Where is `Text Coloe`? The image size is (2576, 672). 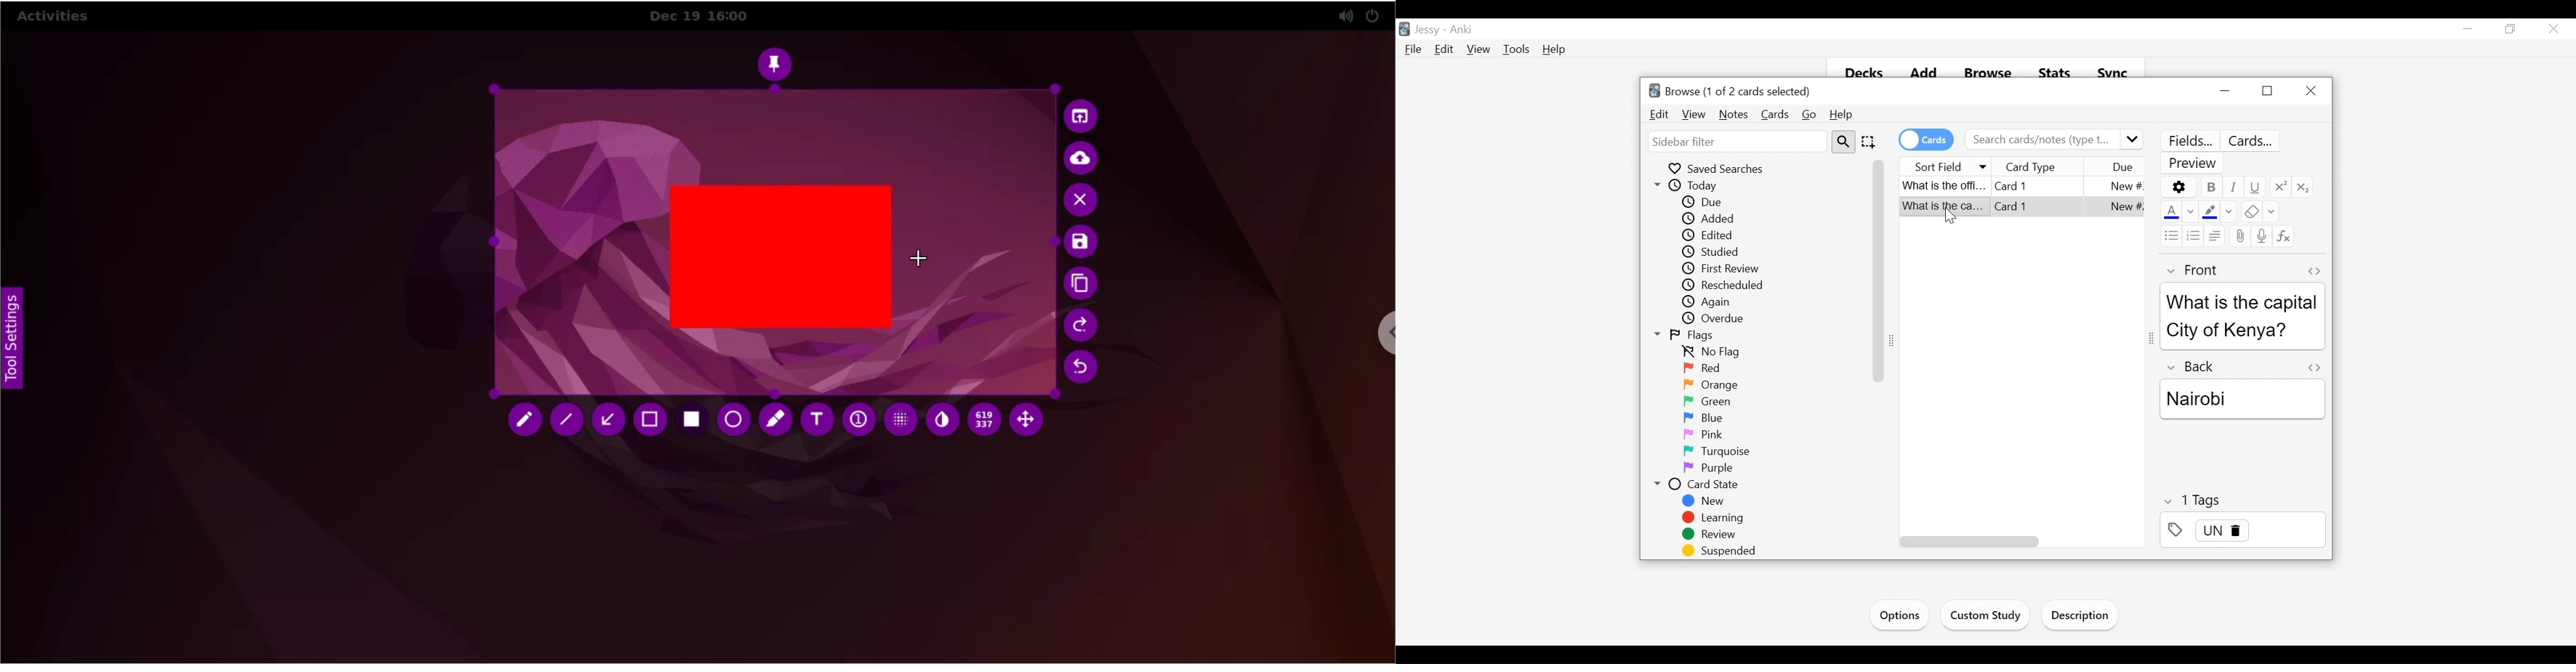
Text Coloe is located at coordinates (2170, 213).